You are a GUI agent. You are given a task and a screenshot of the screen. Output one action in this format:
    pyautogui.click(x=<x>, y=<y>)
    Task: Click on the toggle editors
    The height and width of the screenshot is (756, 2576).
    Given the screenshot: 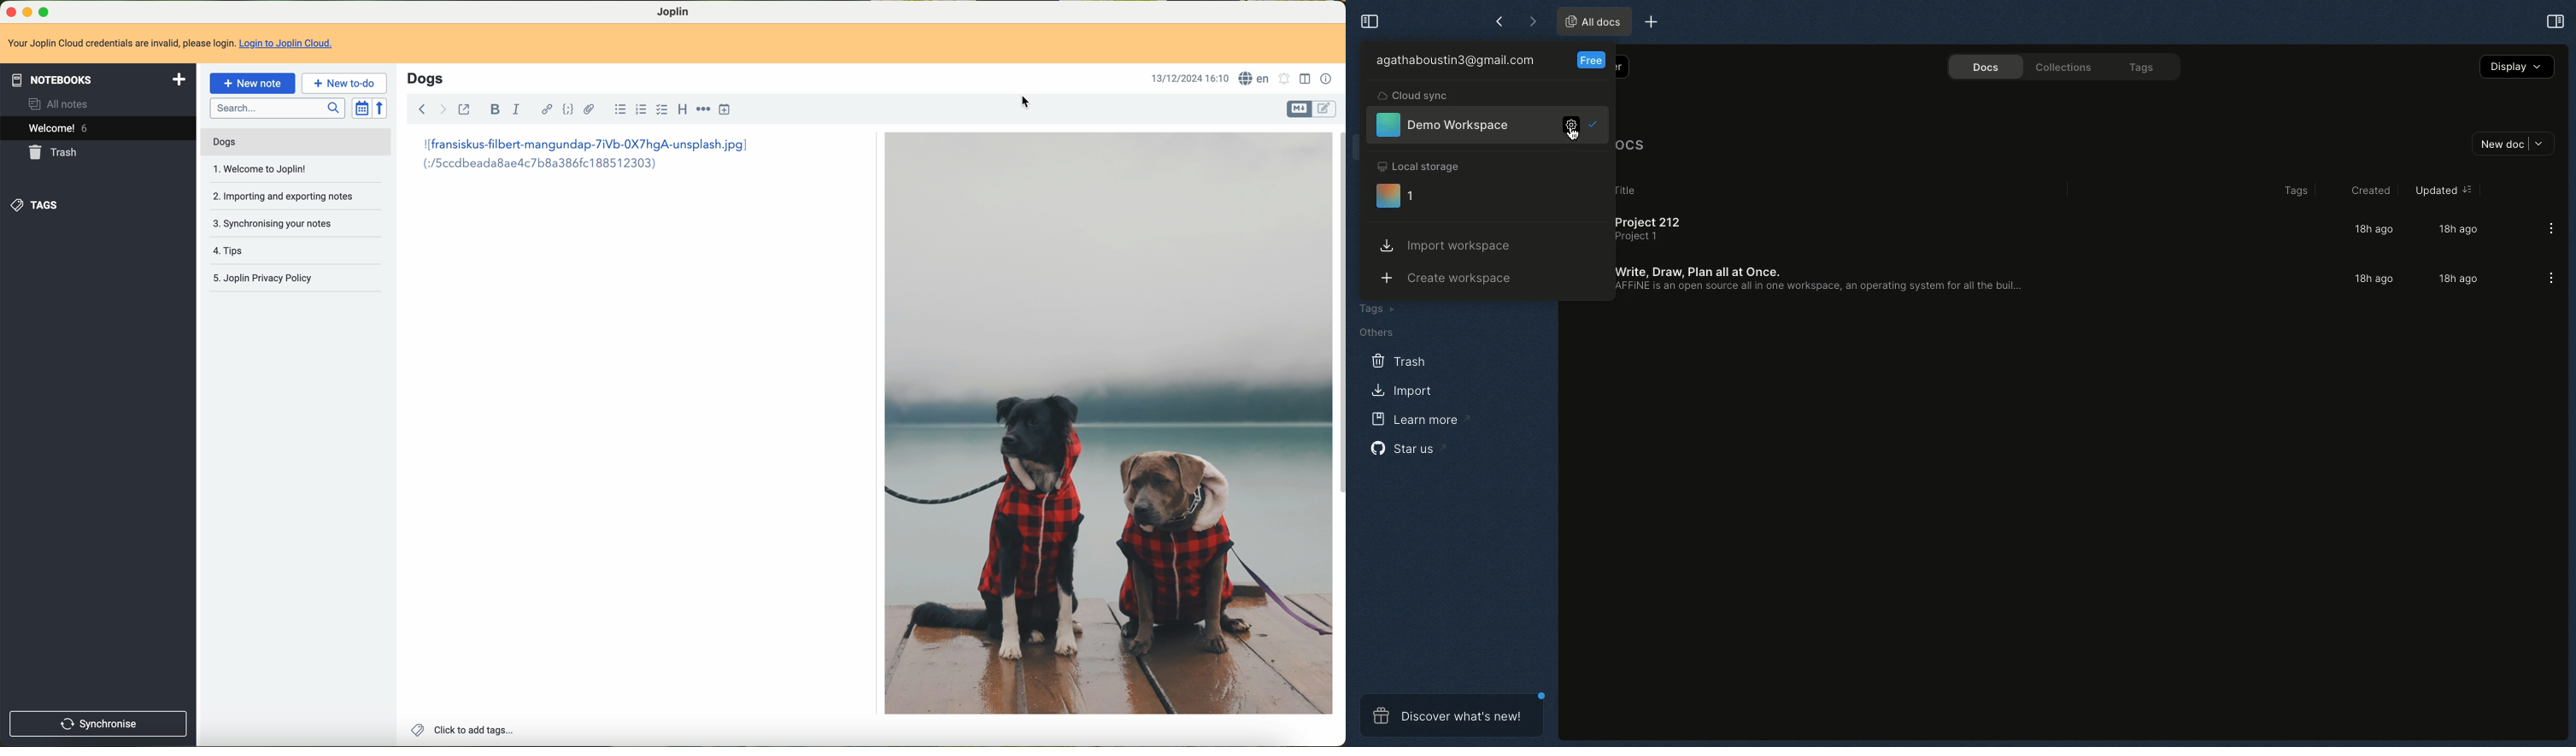 What is the action you would take?
    pyautogui.click(x=1300, y=109)
    